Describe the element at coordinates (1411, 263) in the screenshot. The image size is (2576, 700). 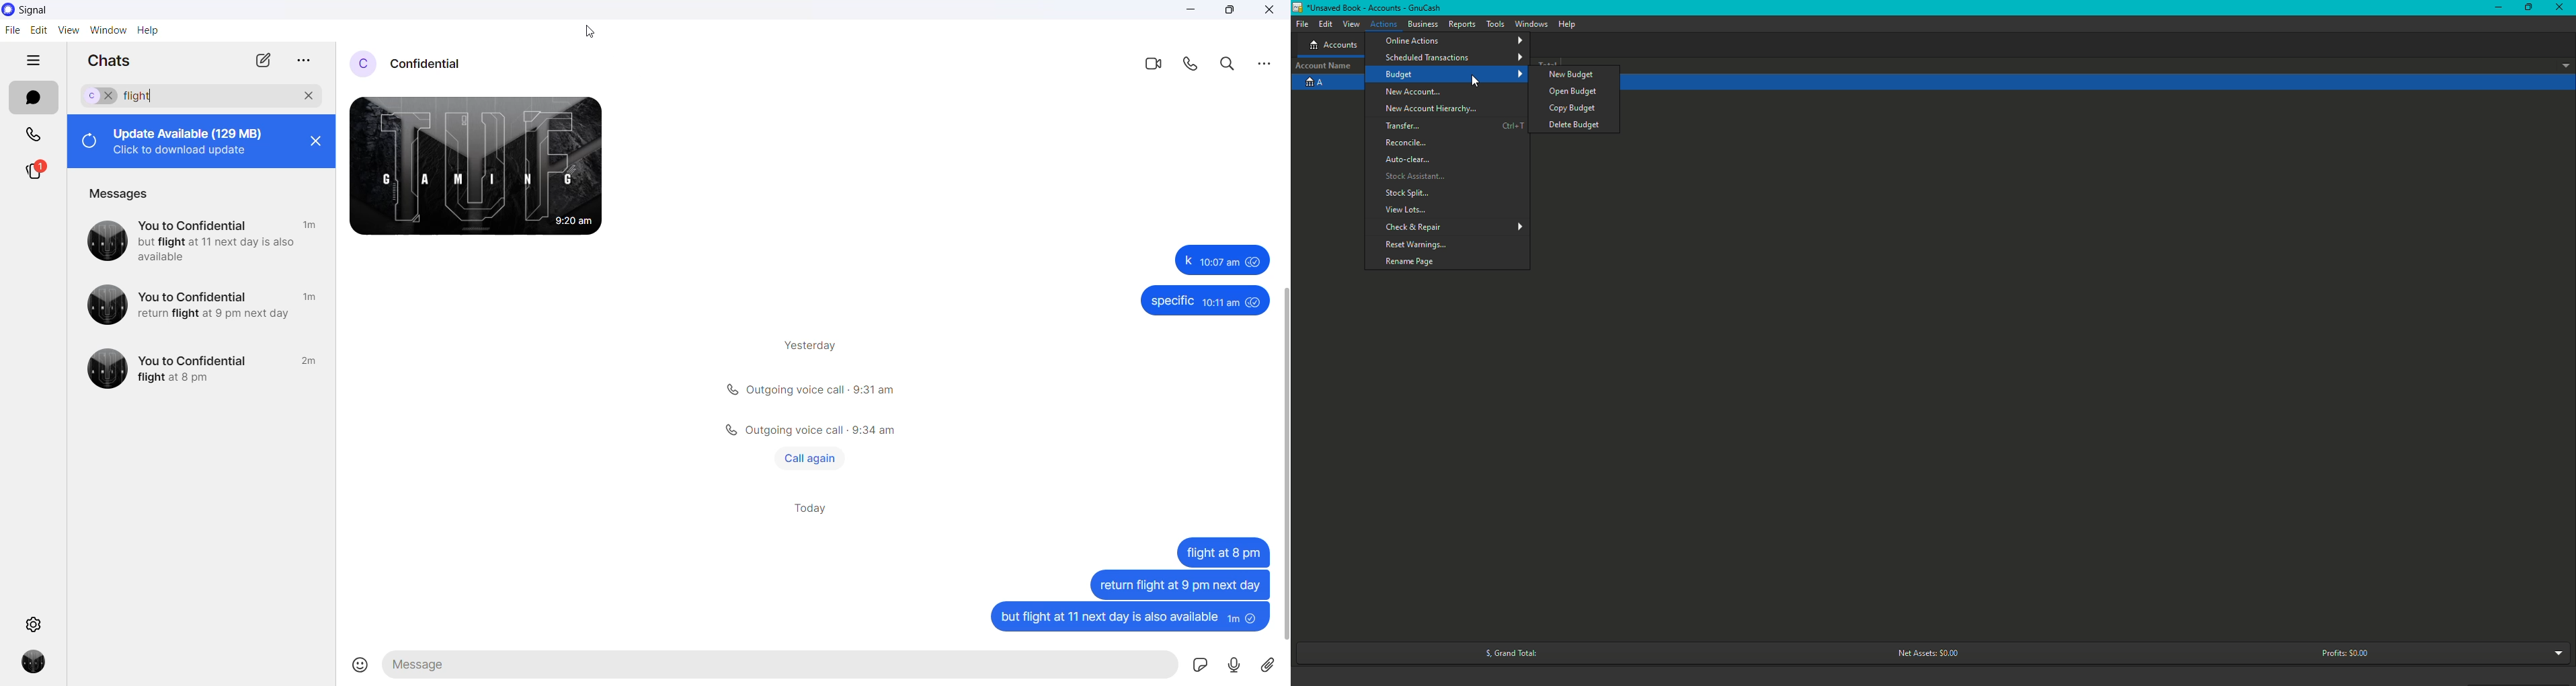
I see `Rename page` at that location.